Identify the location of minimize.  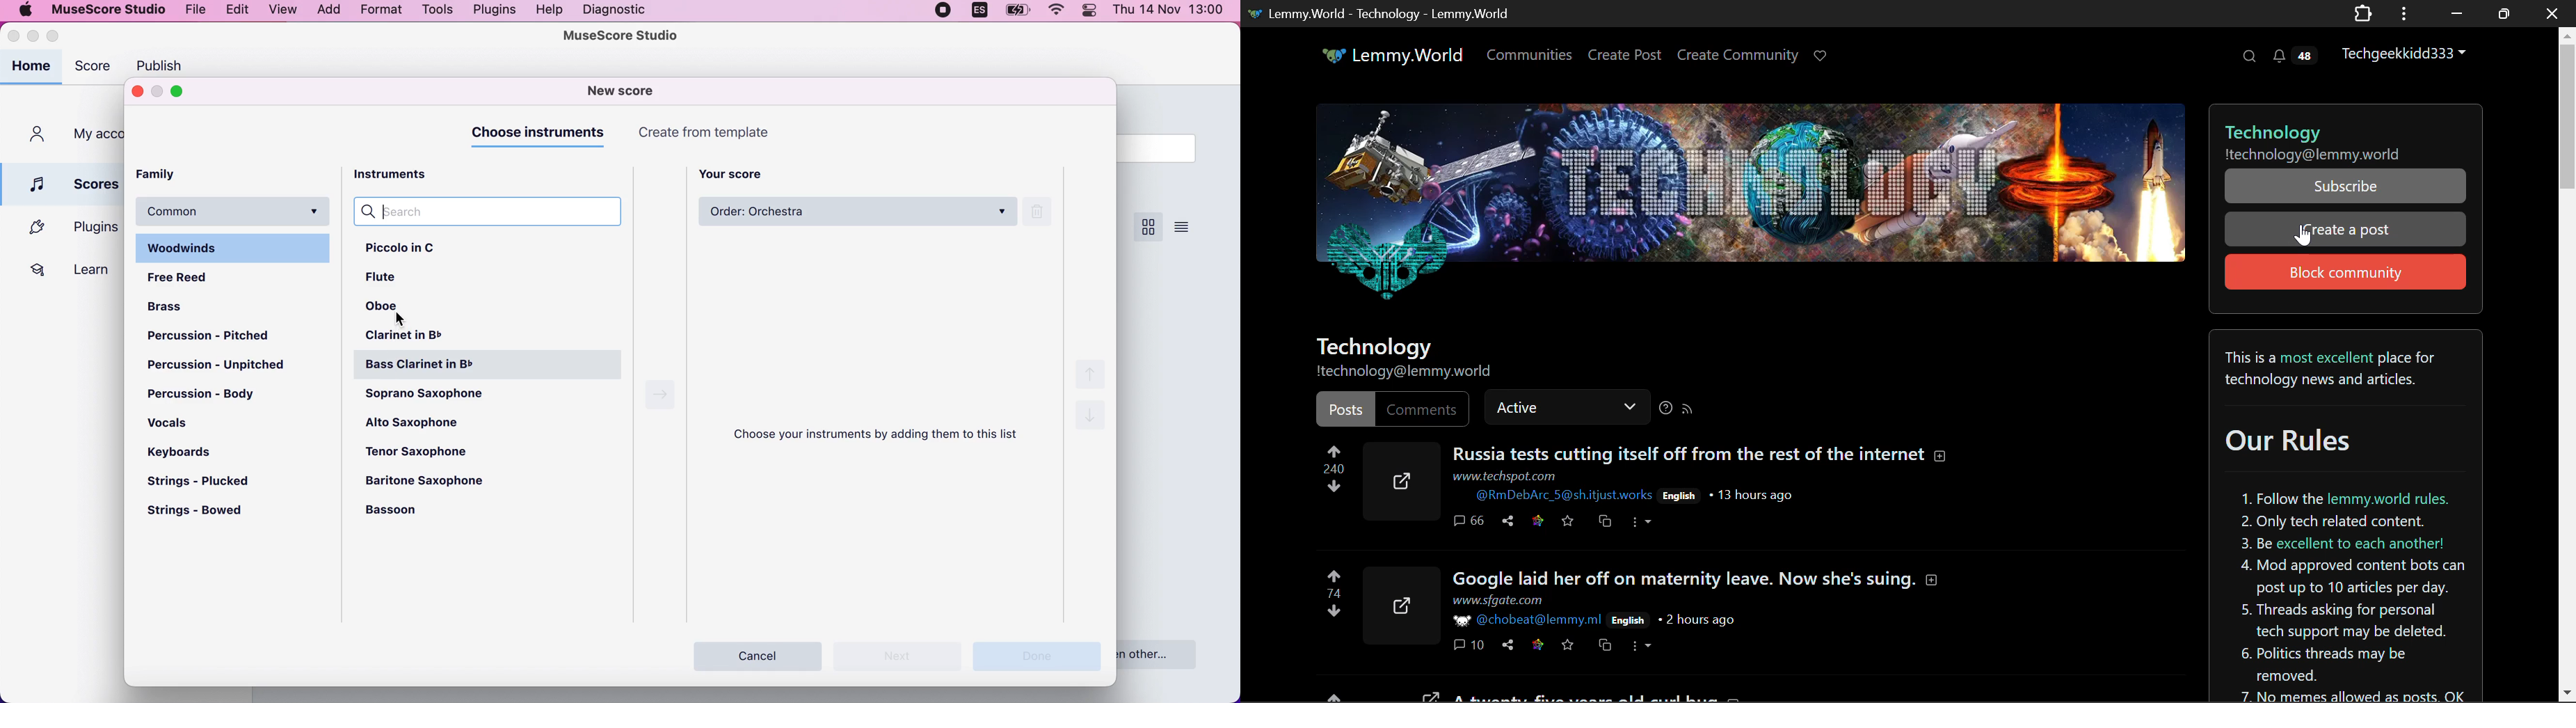
(157, 91).